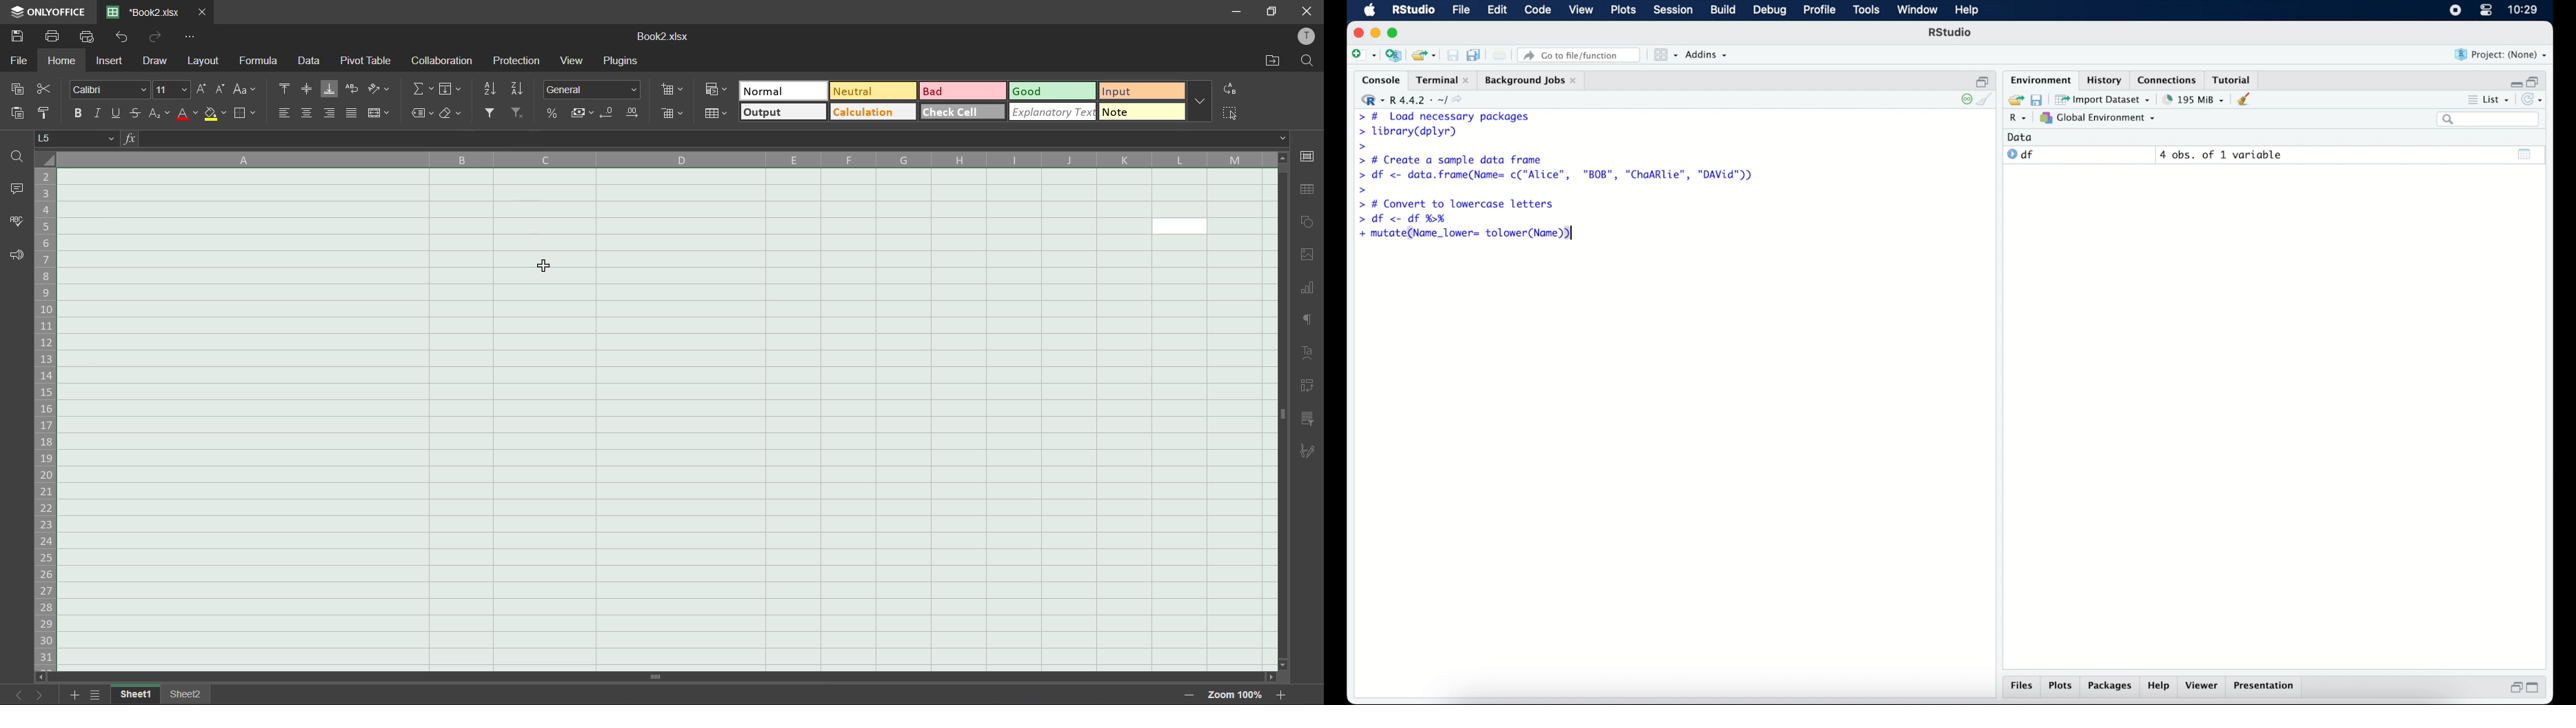  Describe the element at coordinates (1307, 290) in the screenshot. I see `charts` at that location.